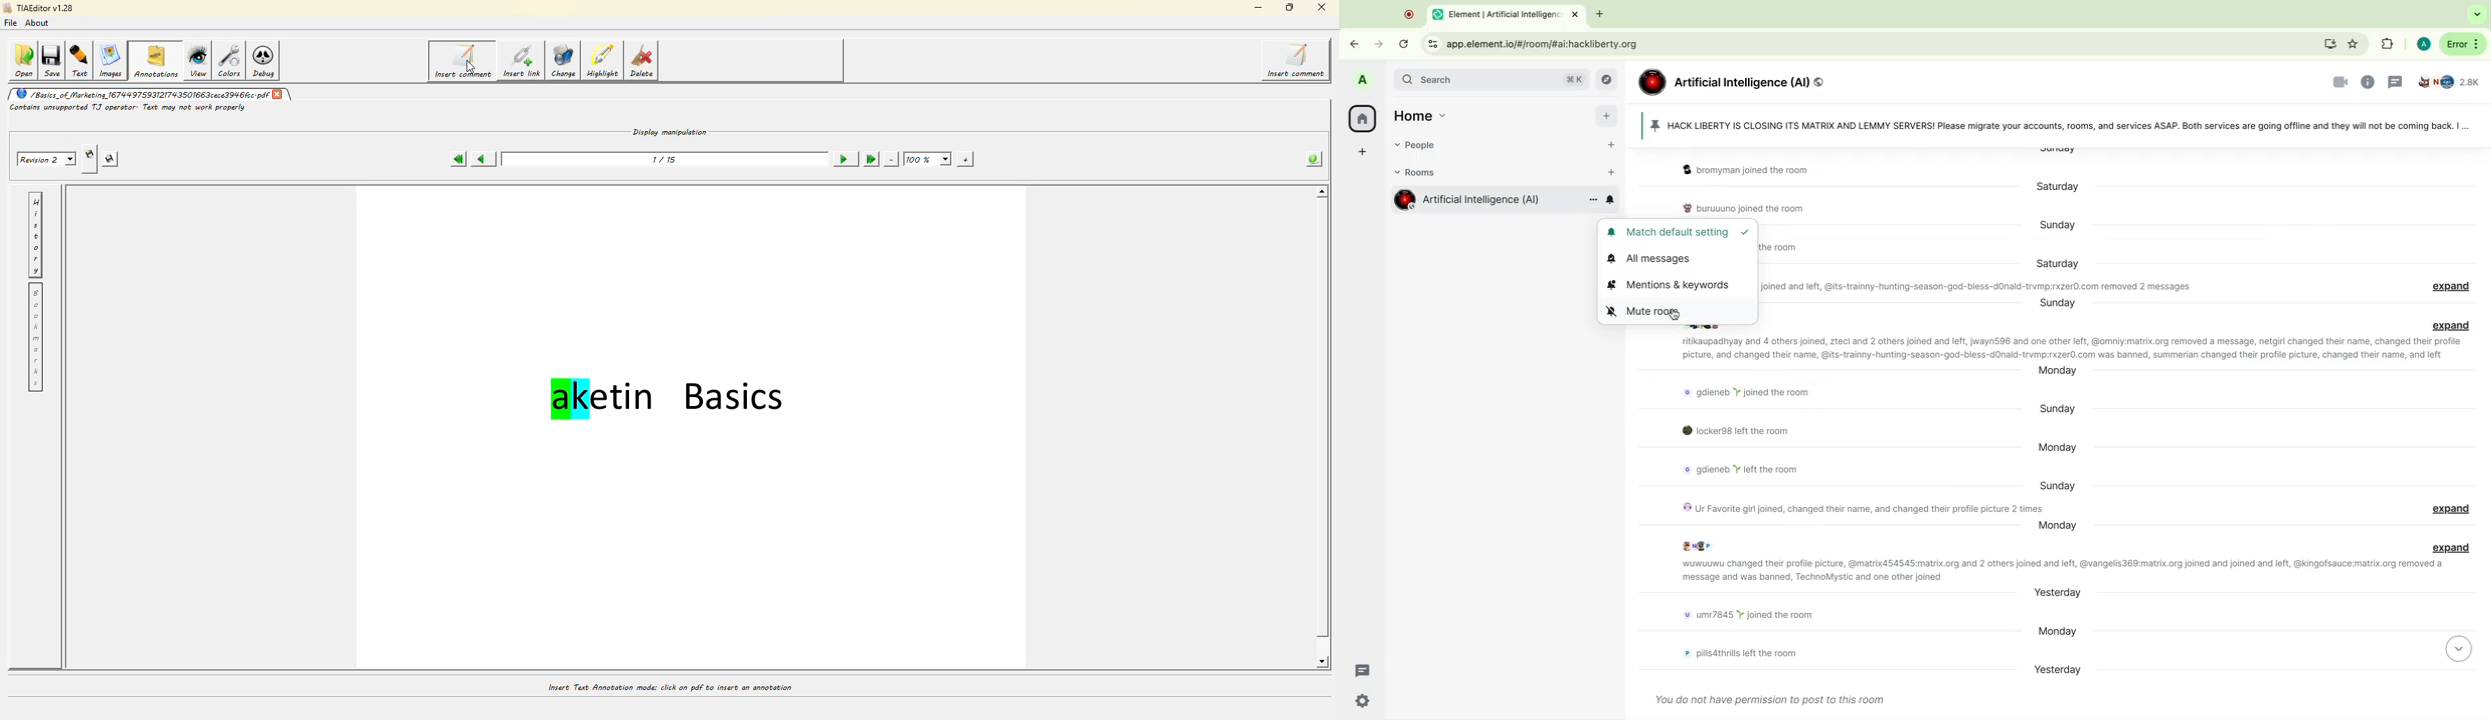 The image size is (2492, 728). I want to click on Expand, so click(2453, 509).